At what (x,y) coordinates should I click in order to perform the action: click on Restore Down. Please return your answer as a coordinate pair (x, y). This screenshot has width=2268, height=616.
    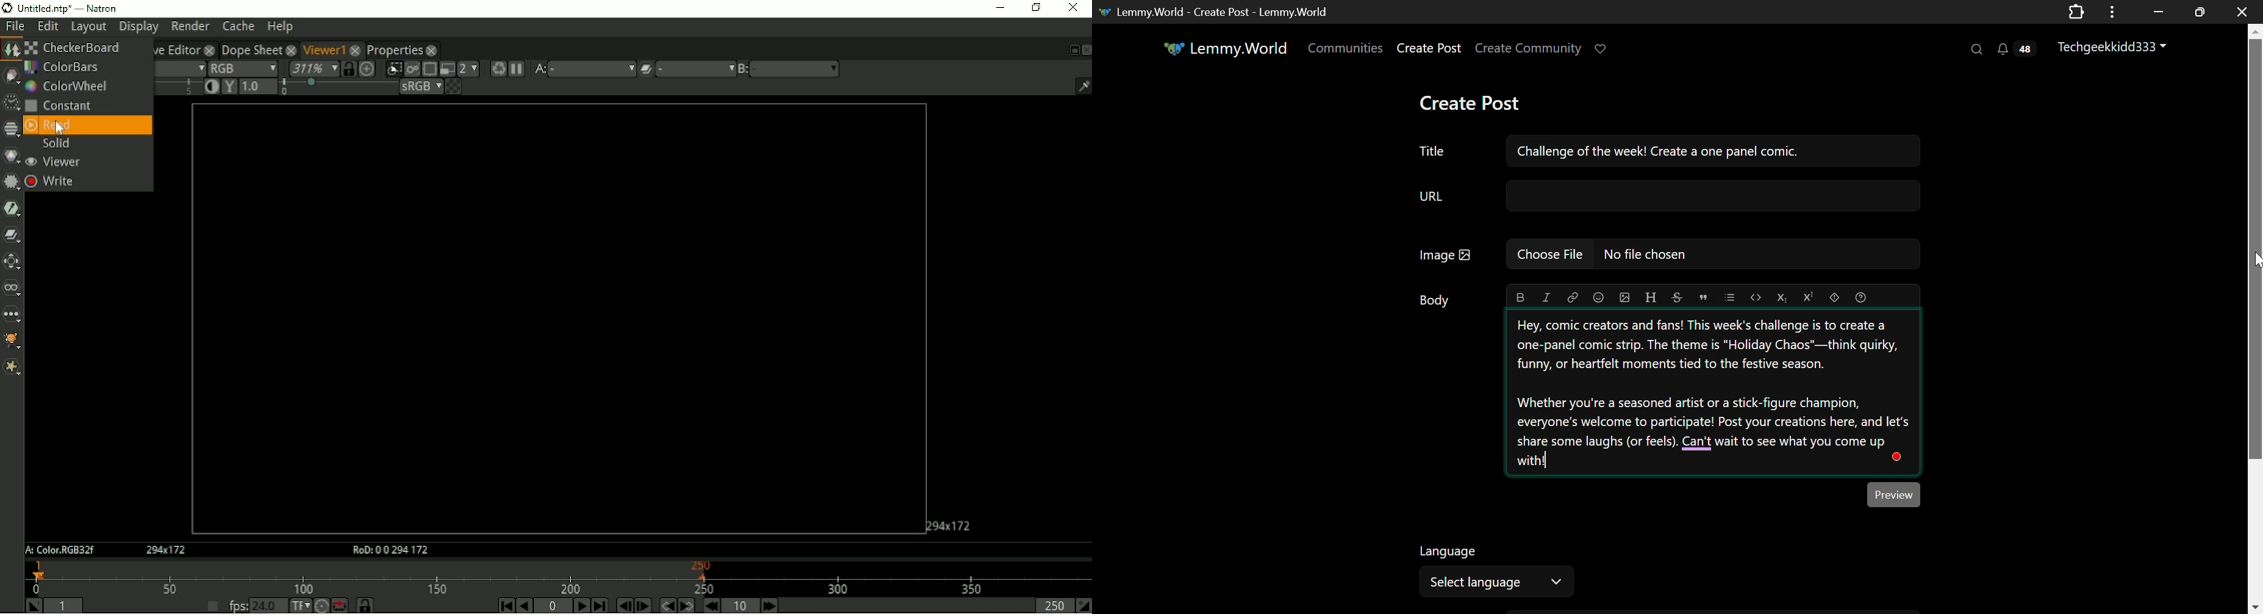
    Looking at the image, I should click on (2159, 10).